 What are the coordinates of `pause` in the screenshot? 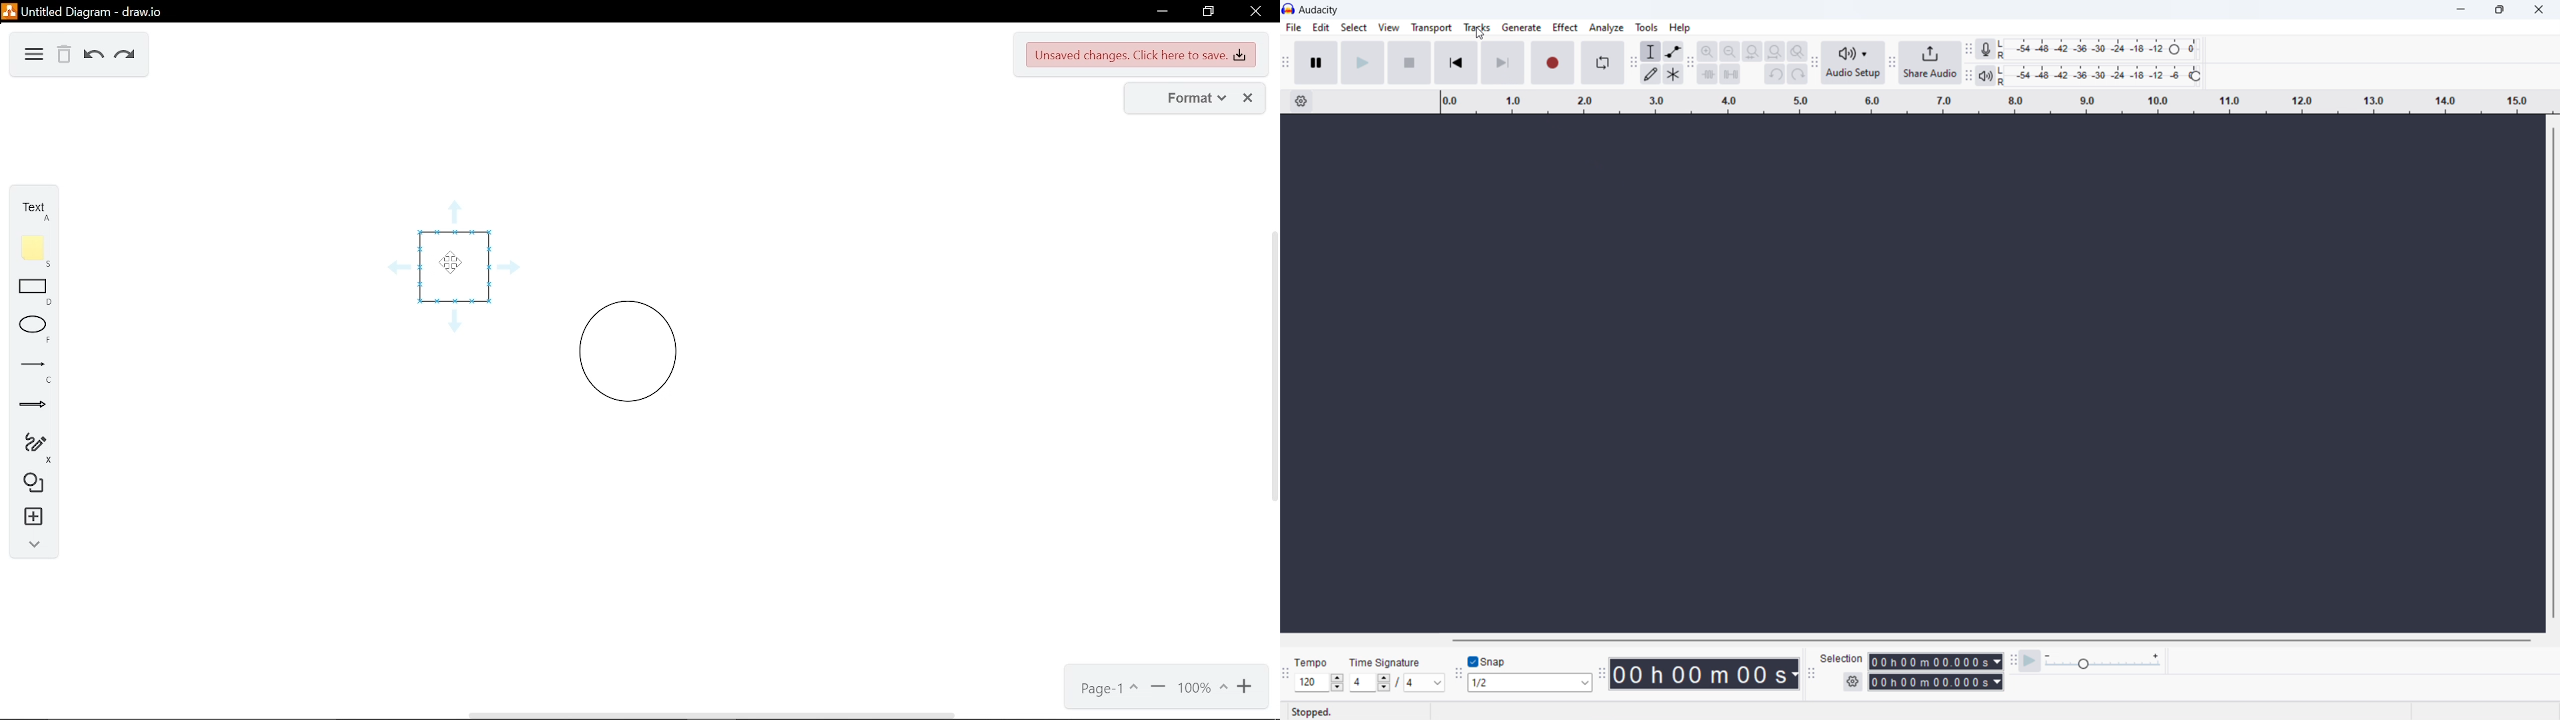 It's located at (1315, 62).